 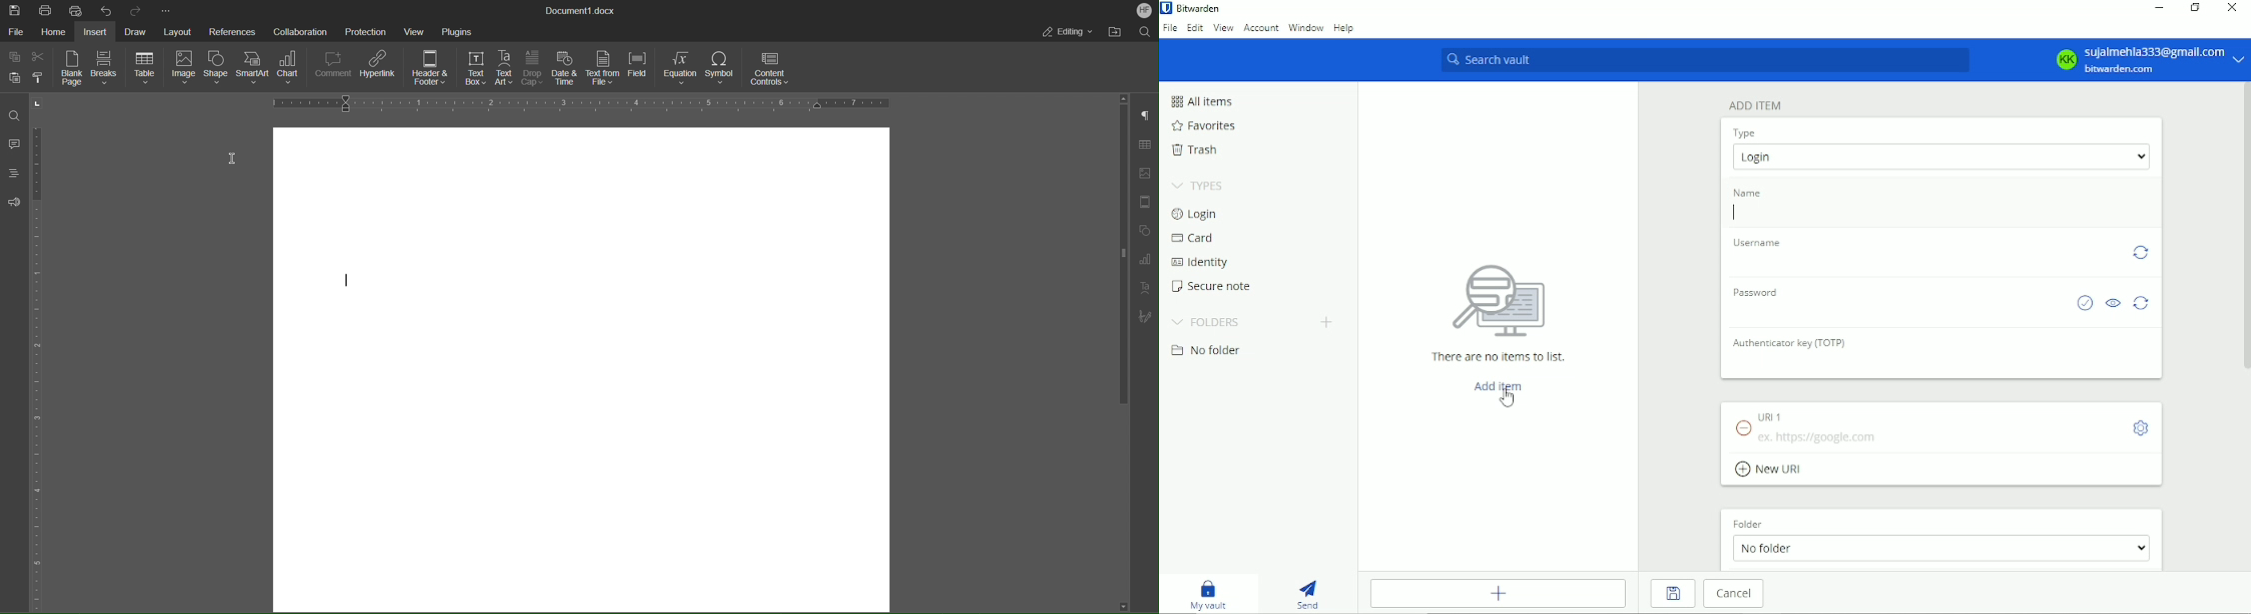 I want to click on Vertical scrollbar, so click(x=2244, y=228).